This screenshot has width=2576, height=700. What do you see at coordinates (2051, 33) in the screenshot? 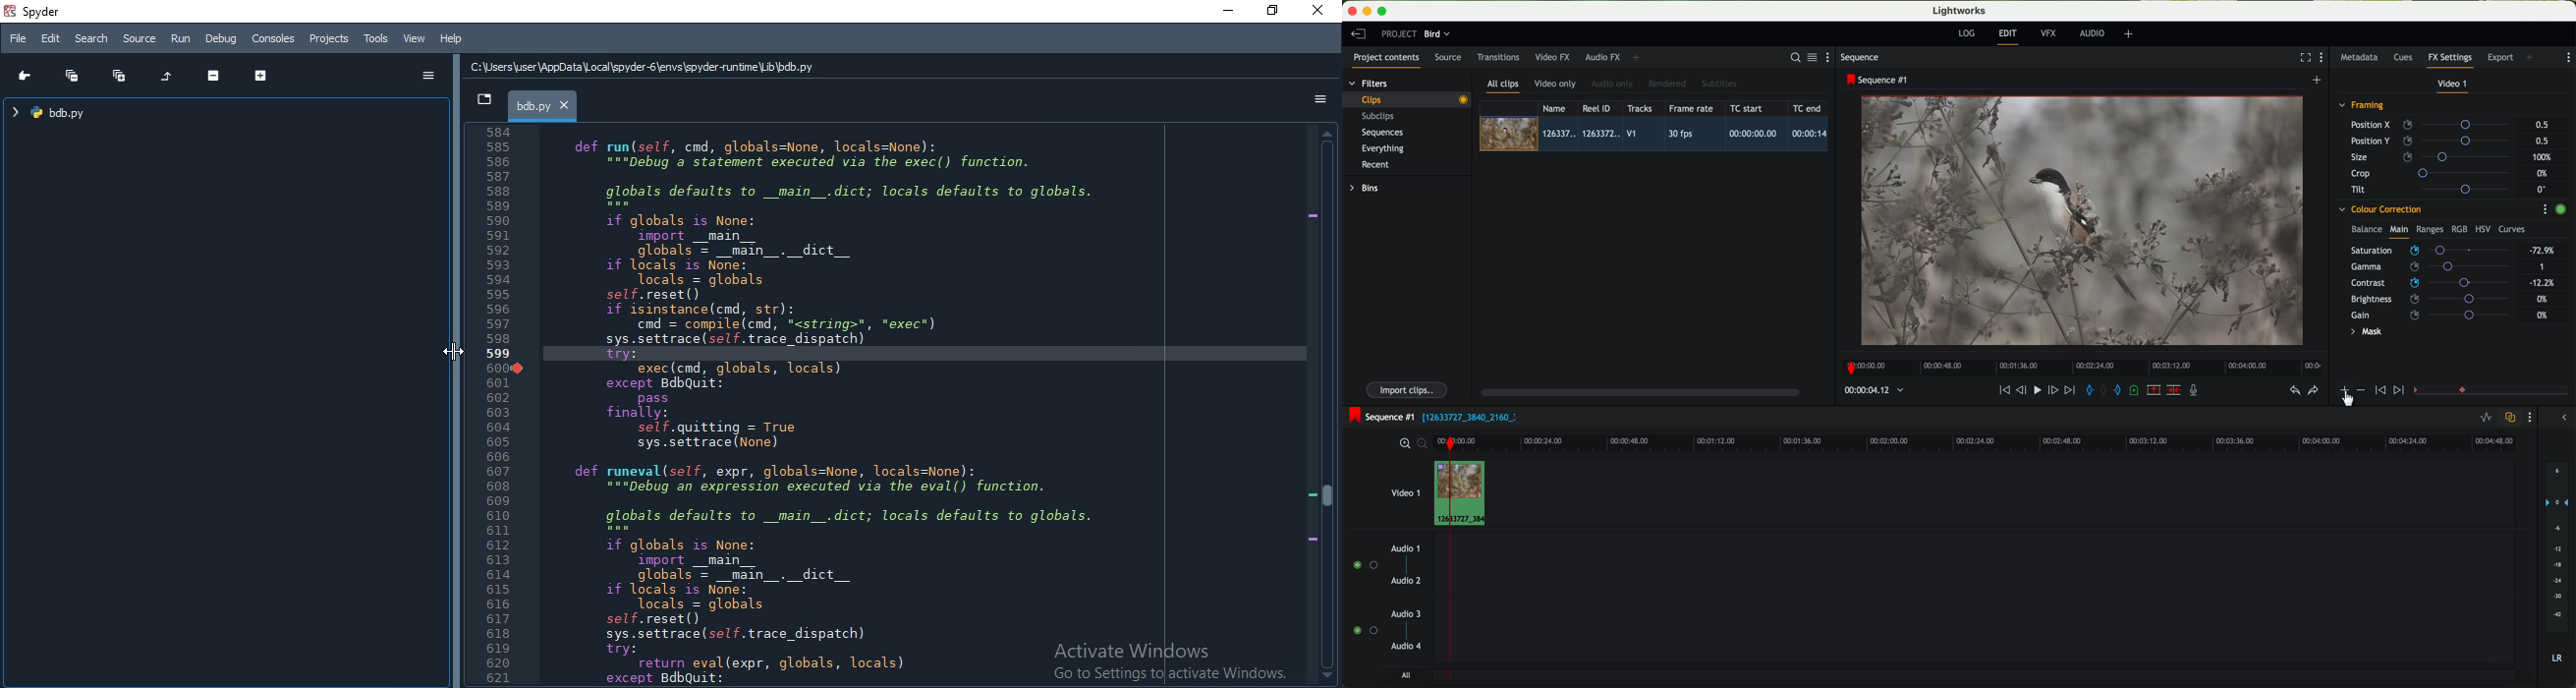
I see `VFX` at bounding box center [2051, 33].